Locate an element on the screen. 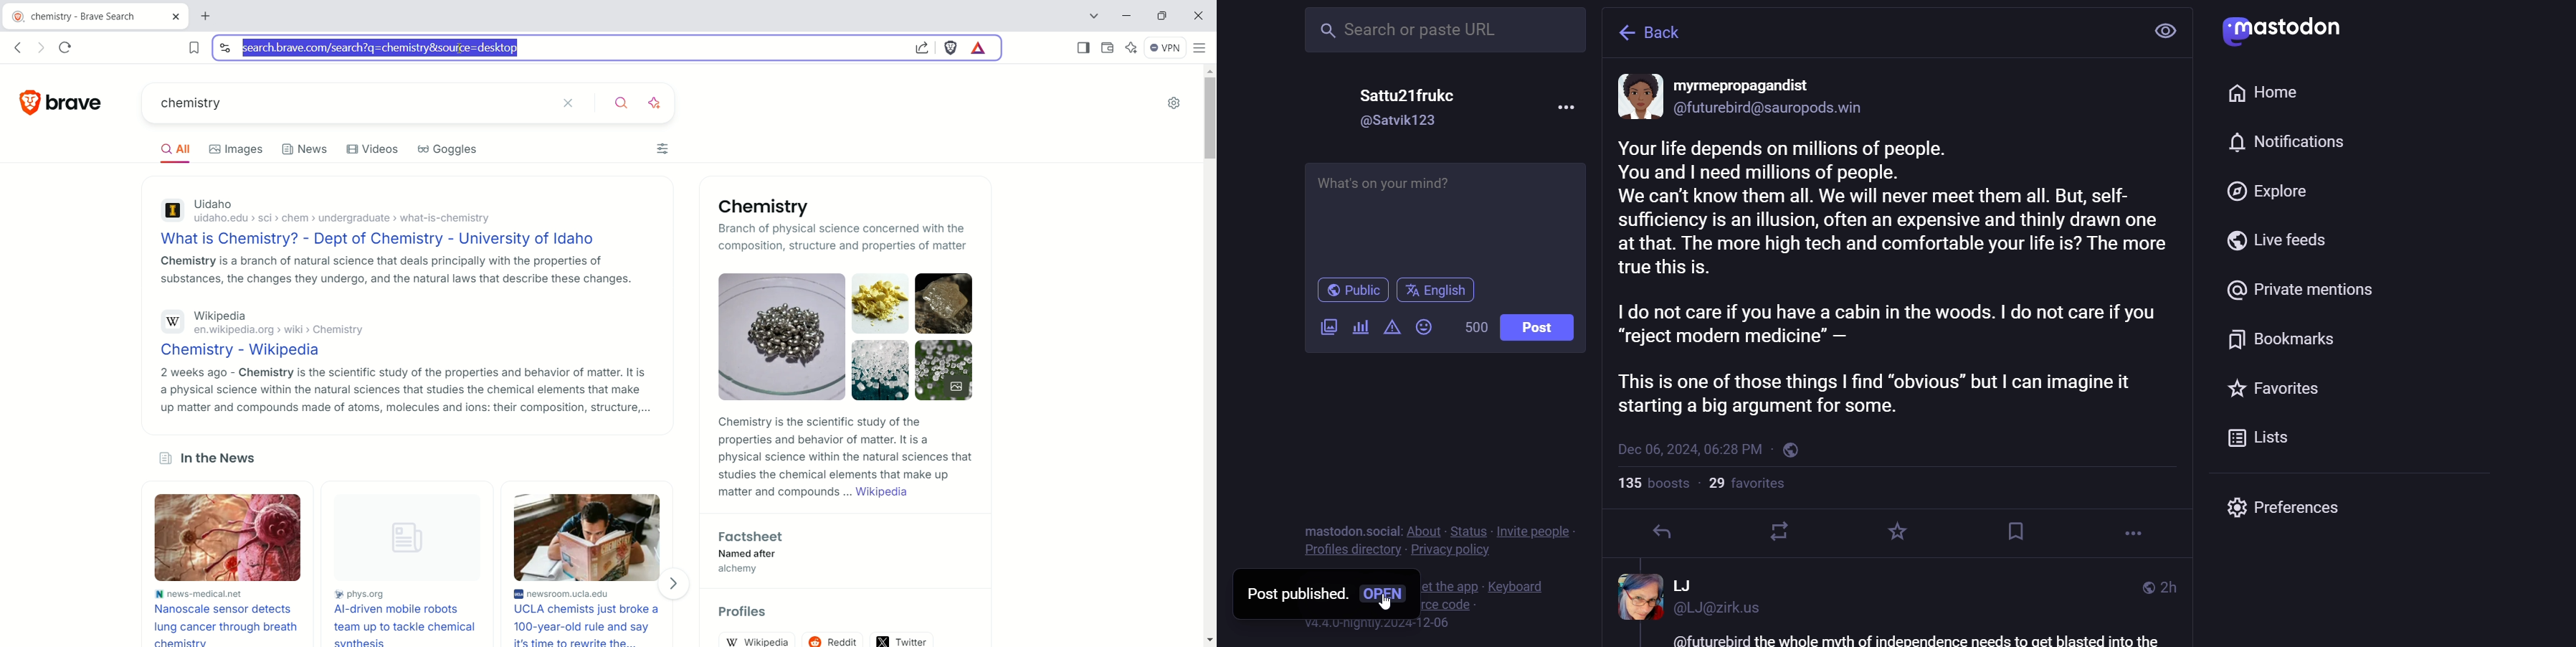 The image size is (2576, 672). uidaho.edu > sci > chem > undergraduate > what-is-chemistry is located at coordinates (349, 220).